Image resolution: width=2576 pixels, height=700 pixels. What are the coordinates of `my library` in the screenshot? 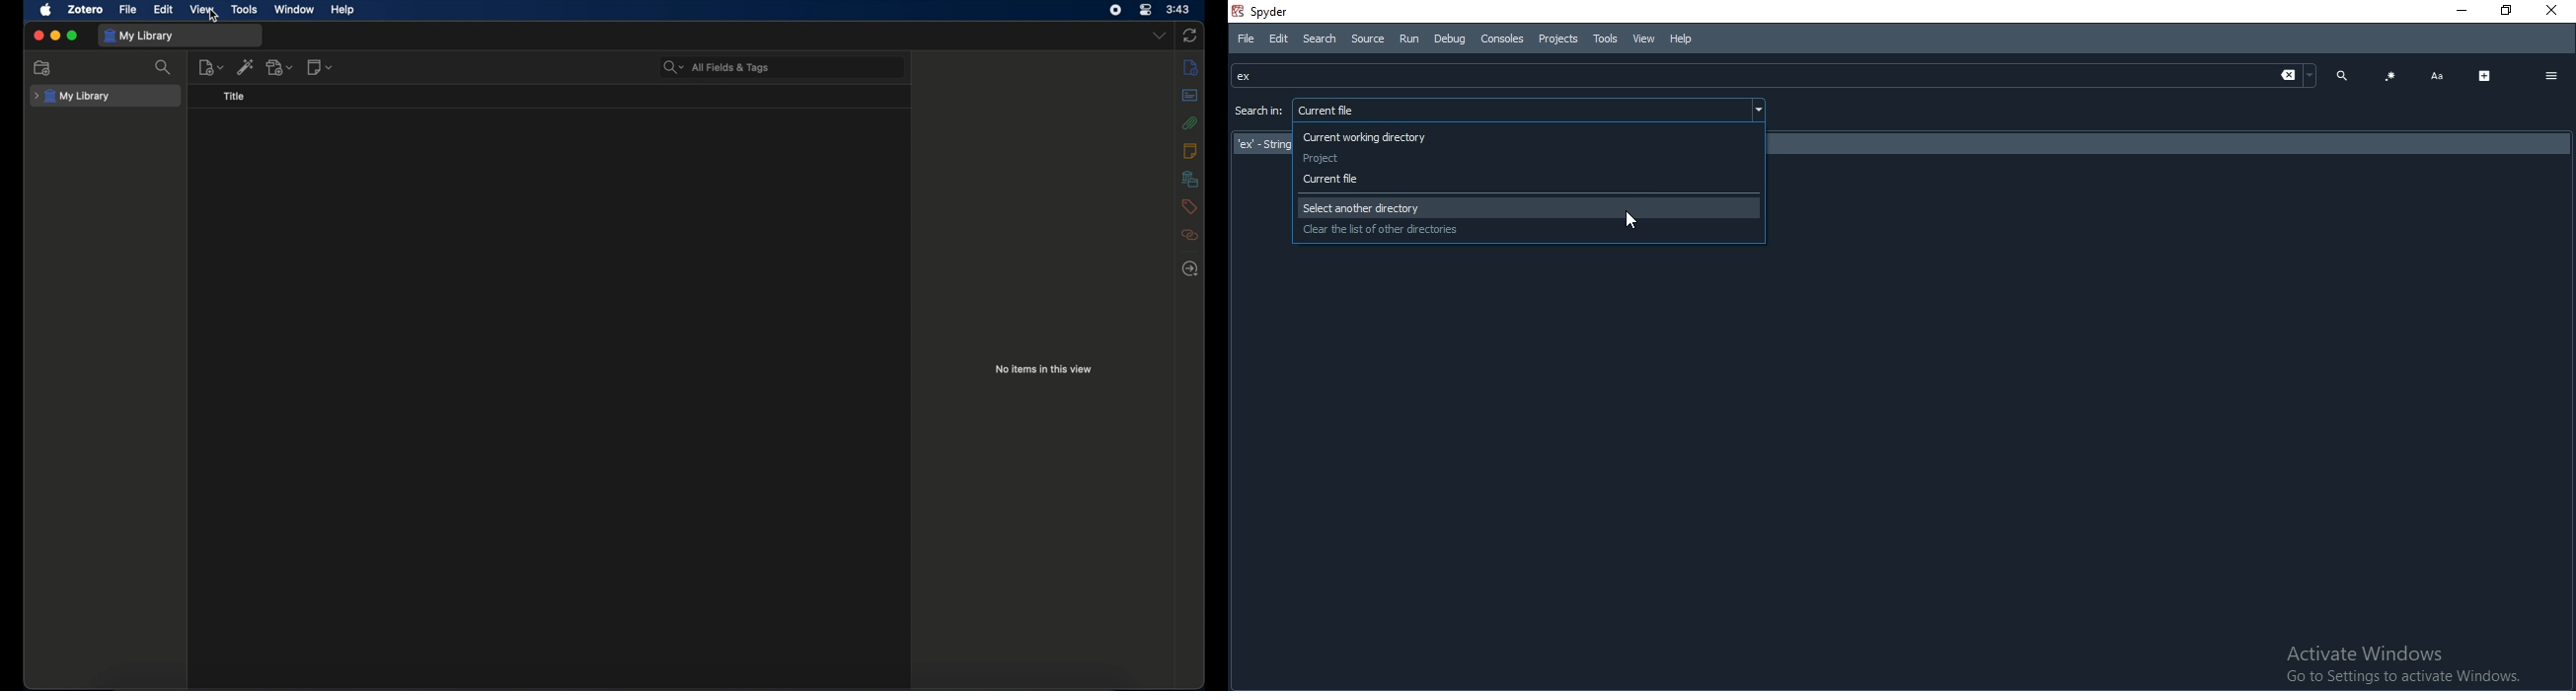 It's located at (139, 36).